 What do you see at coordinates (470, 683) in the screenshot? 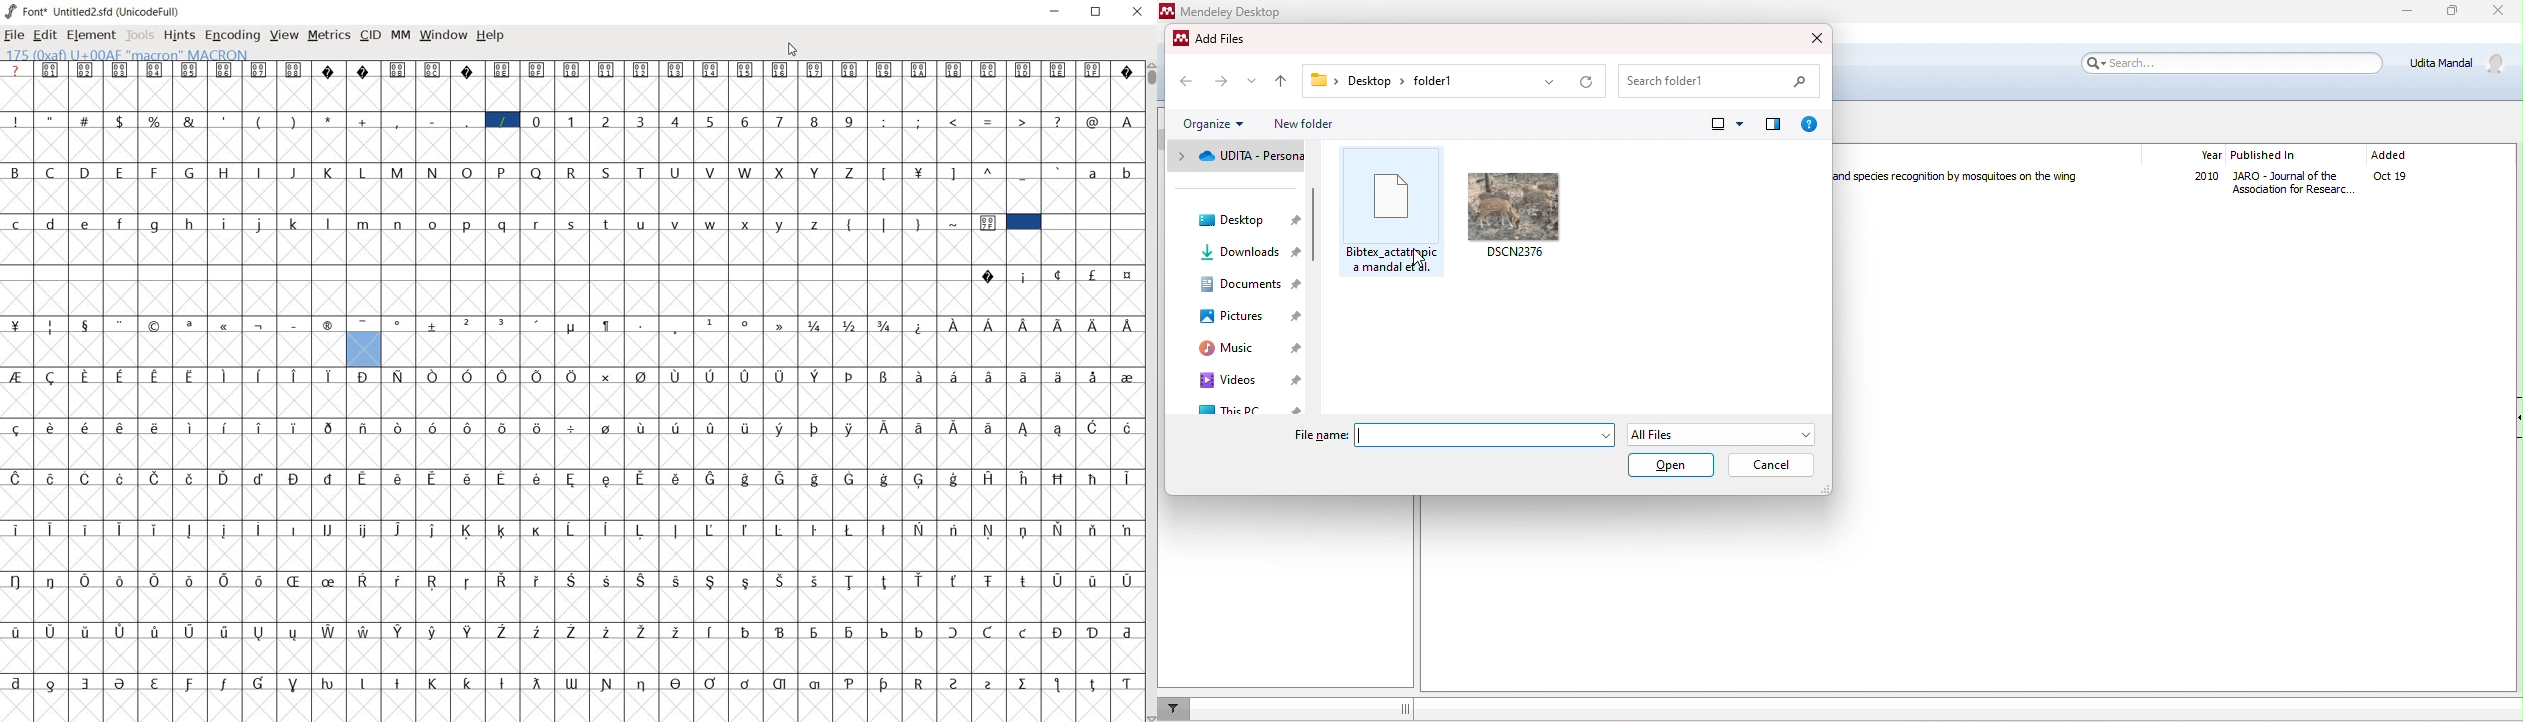
I see `Symbol` at bounding box center [470, 683].